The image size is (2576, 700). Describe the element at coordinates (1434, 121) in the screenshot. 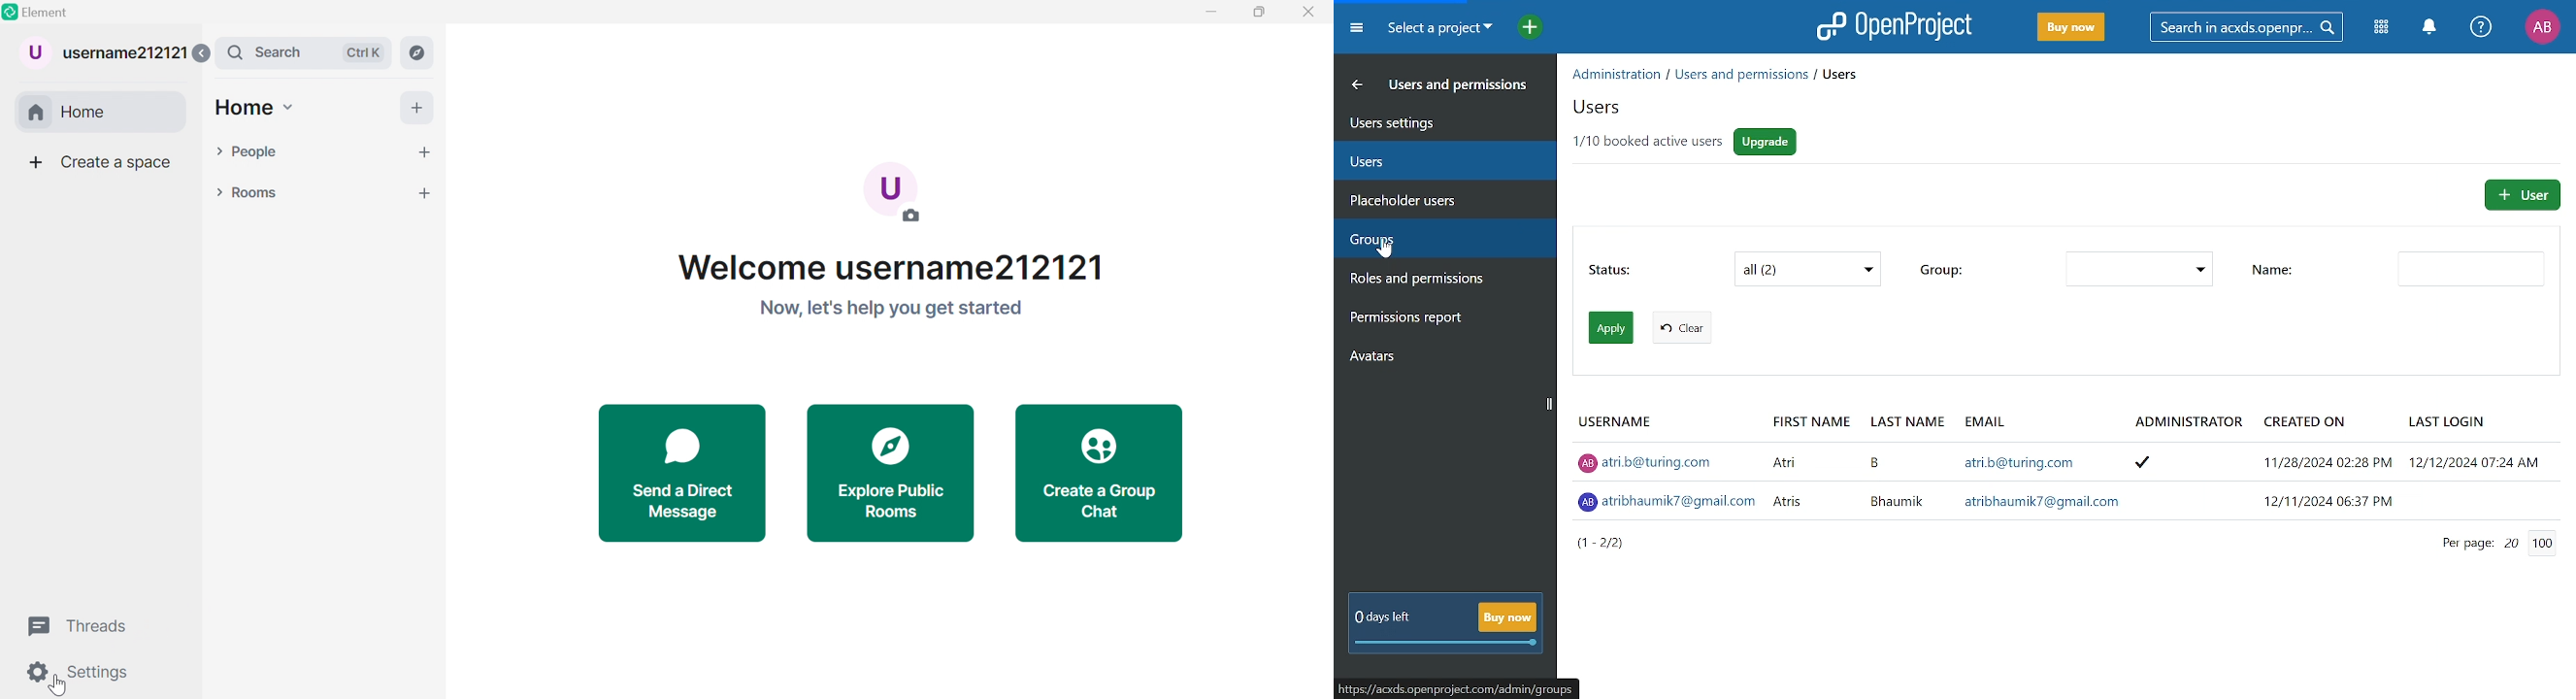

I see `User settings` at that location.